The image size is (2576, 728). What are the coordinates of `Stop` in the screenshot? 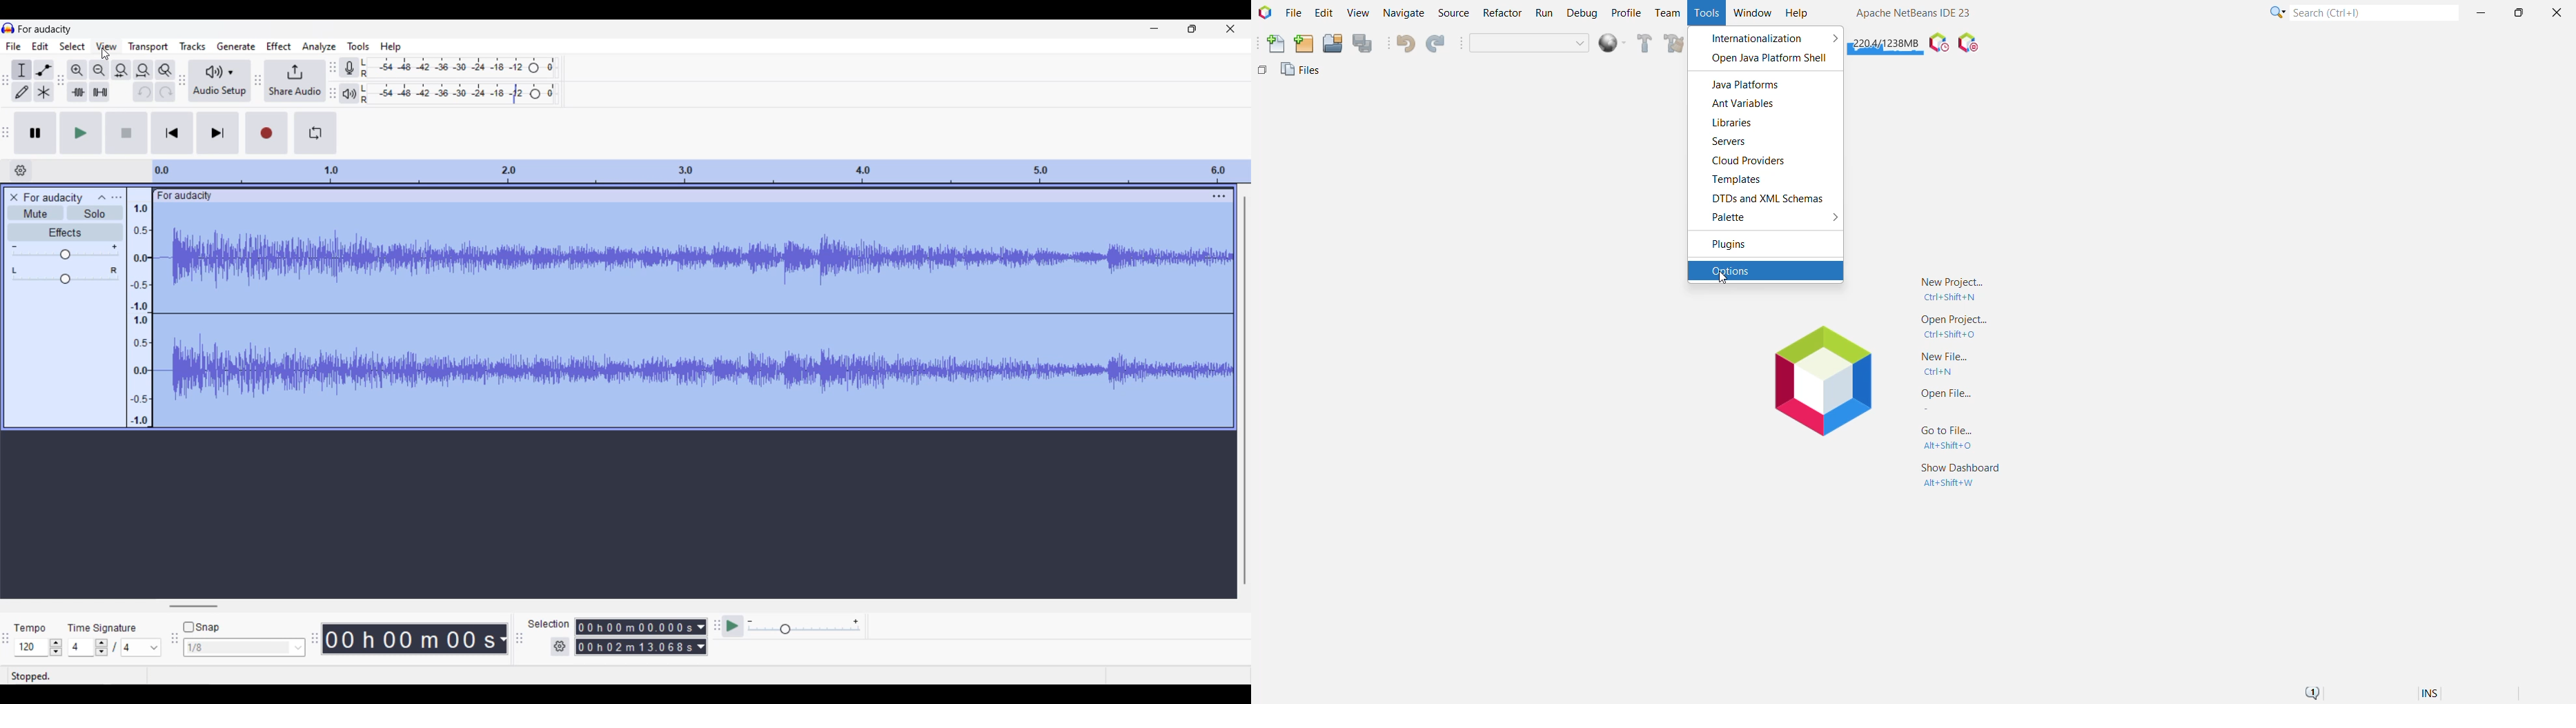 It's located at (126, 134).